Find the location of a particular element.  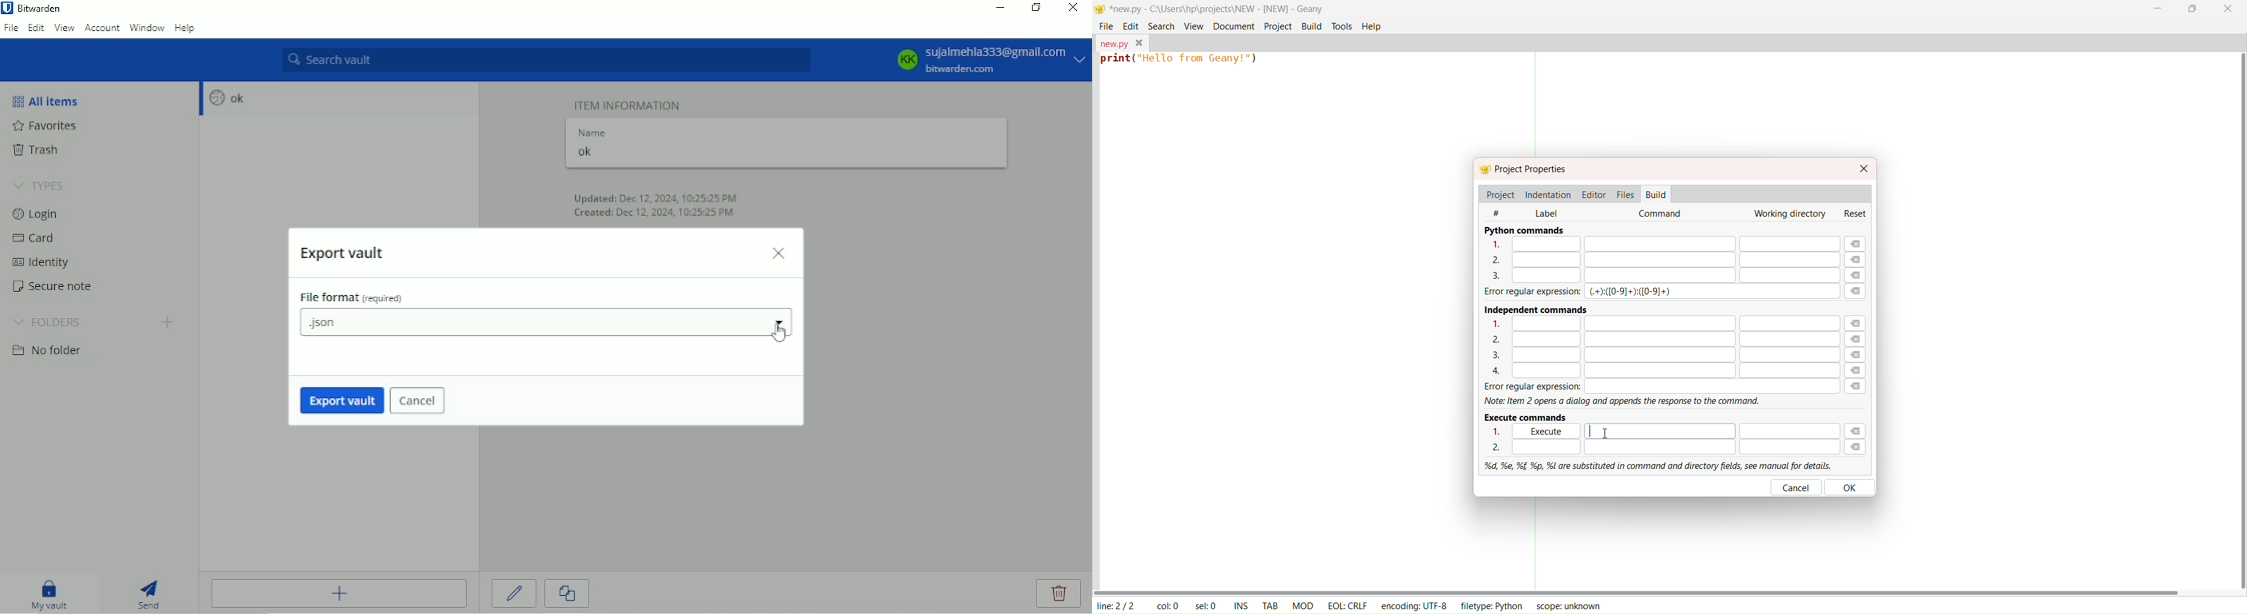

tab name is located at coordinates (1112, 42).